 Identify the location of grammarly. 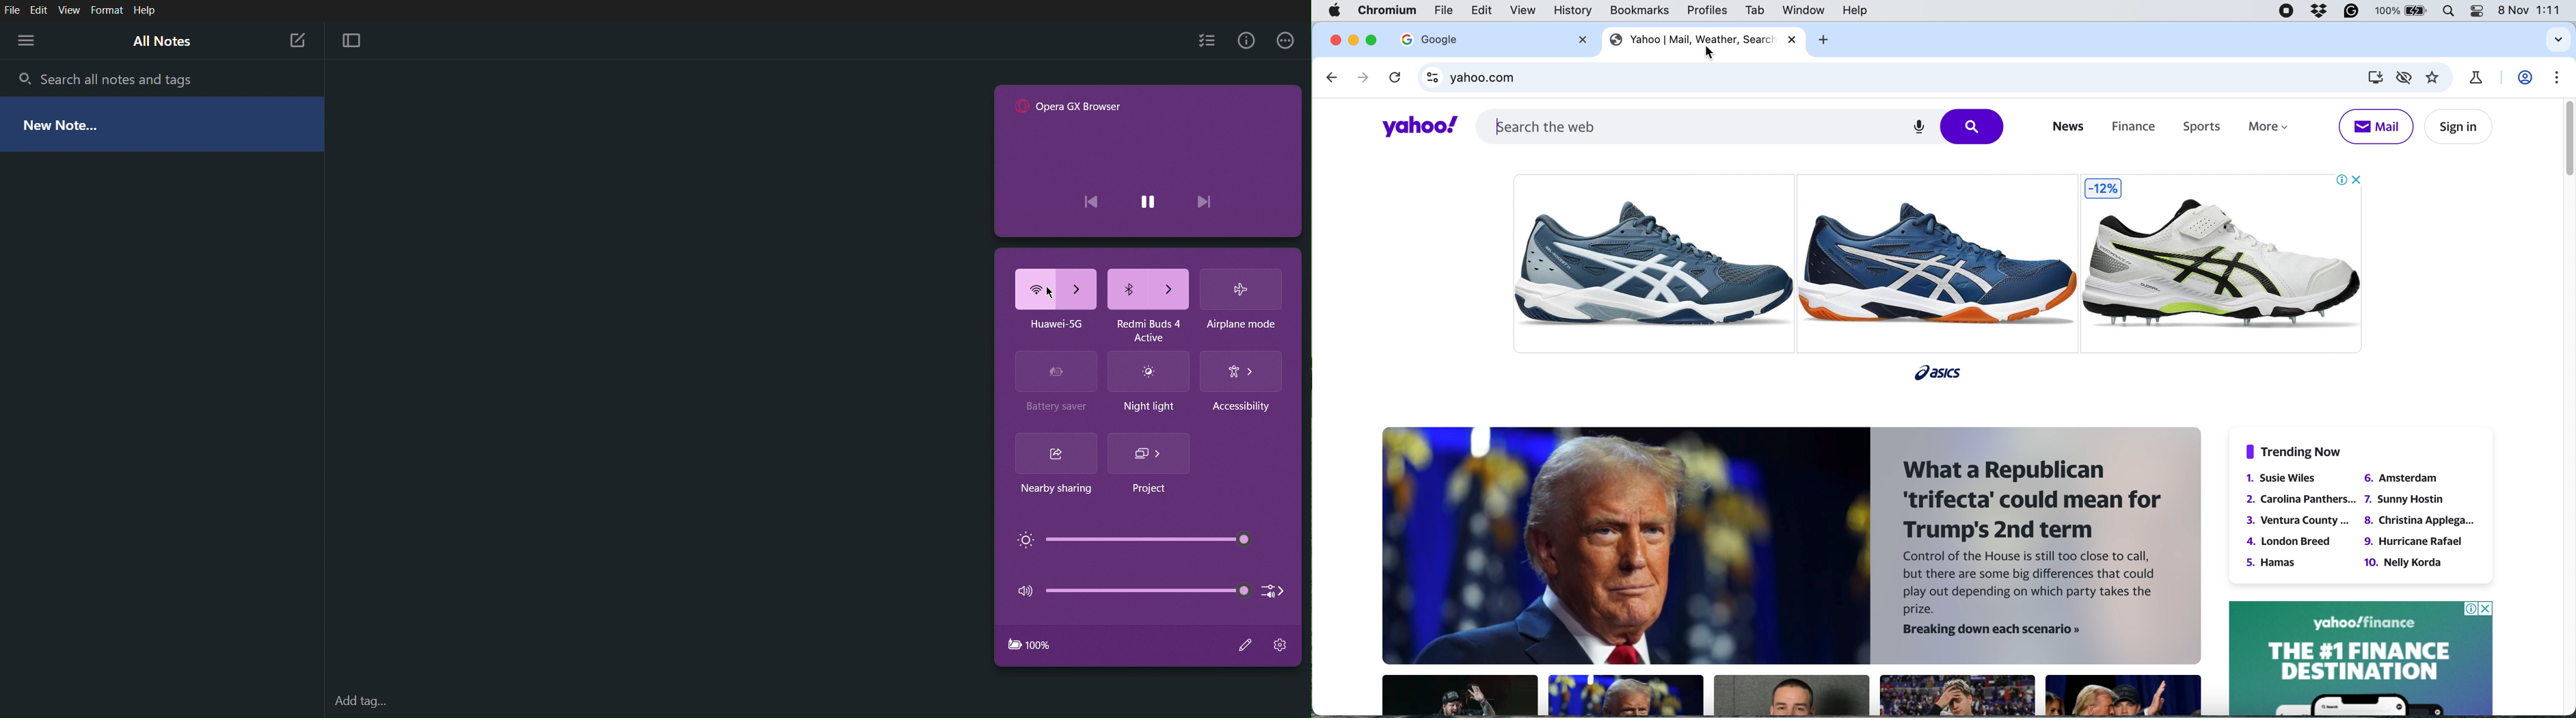
(2352, 12).